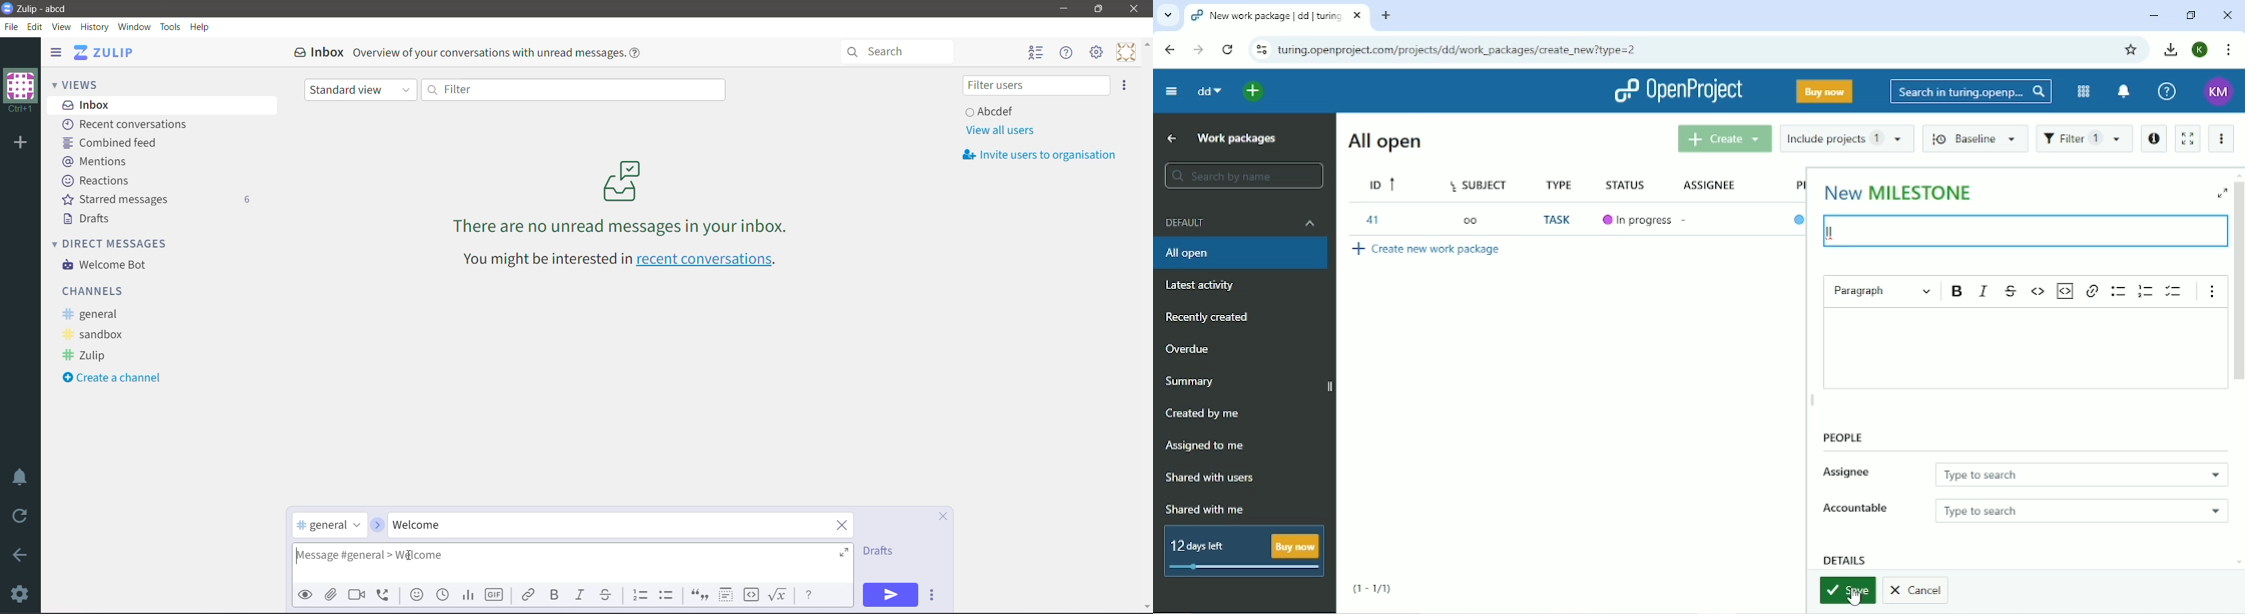  Describe the element at coordinates (94, 314) in the screenshot. I see `general` at that location.